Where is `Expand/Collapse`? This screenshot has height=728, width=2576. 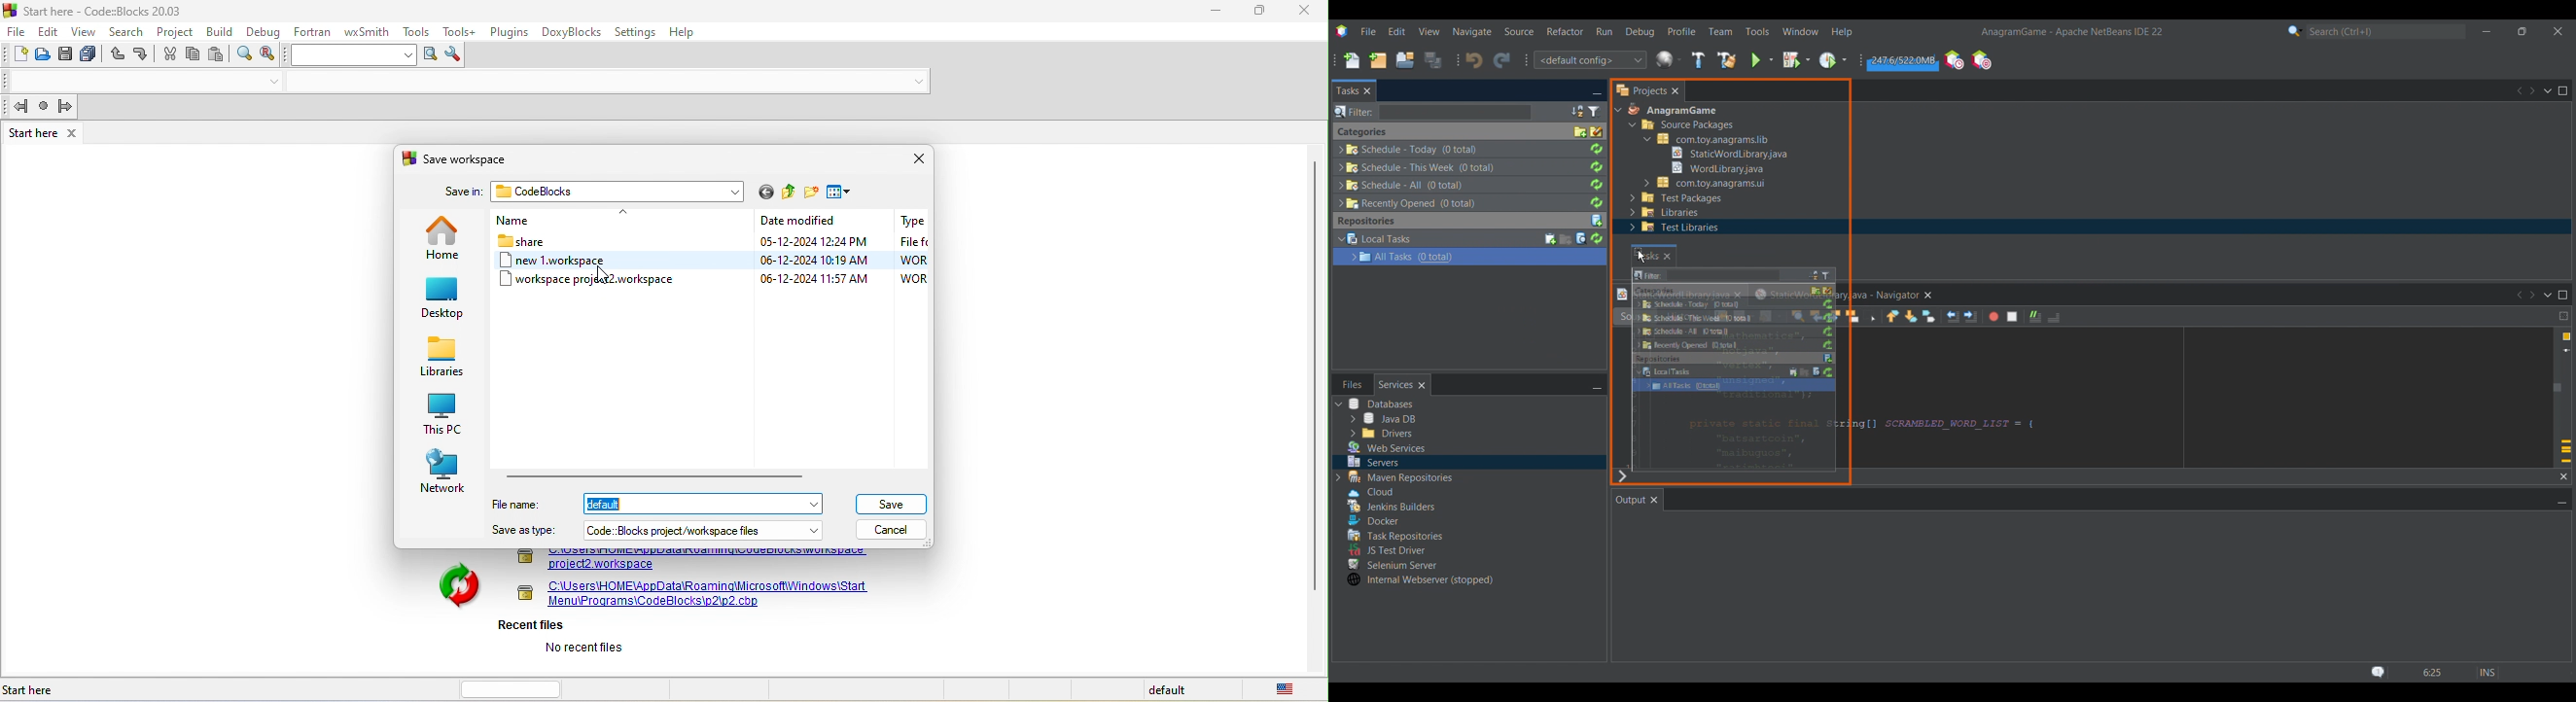 Expand/Collapse is located at coordinates (1345, 248).